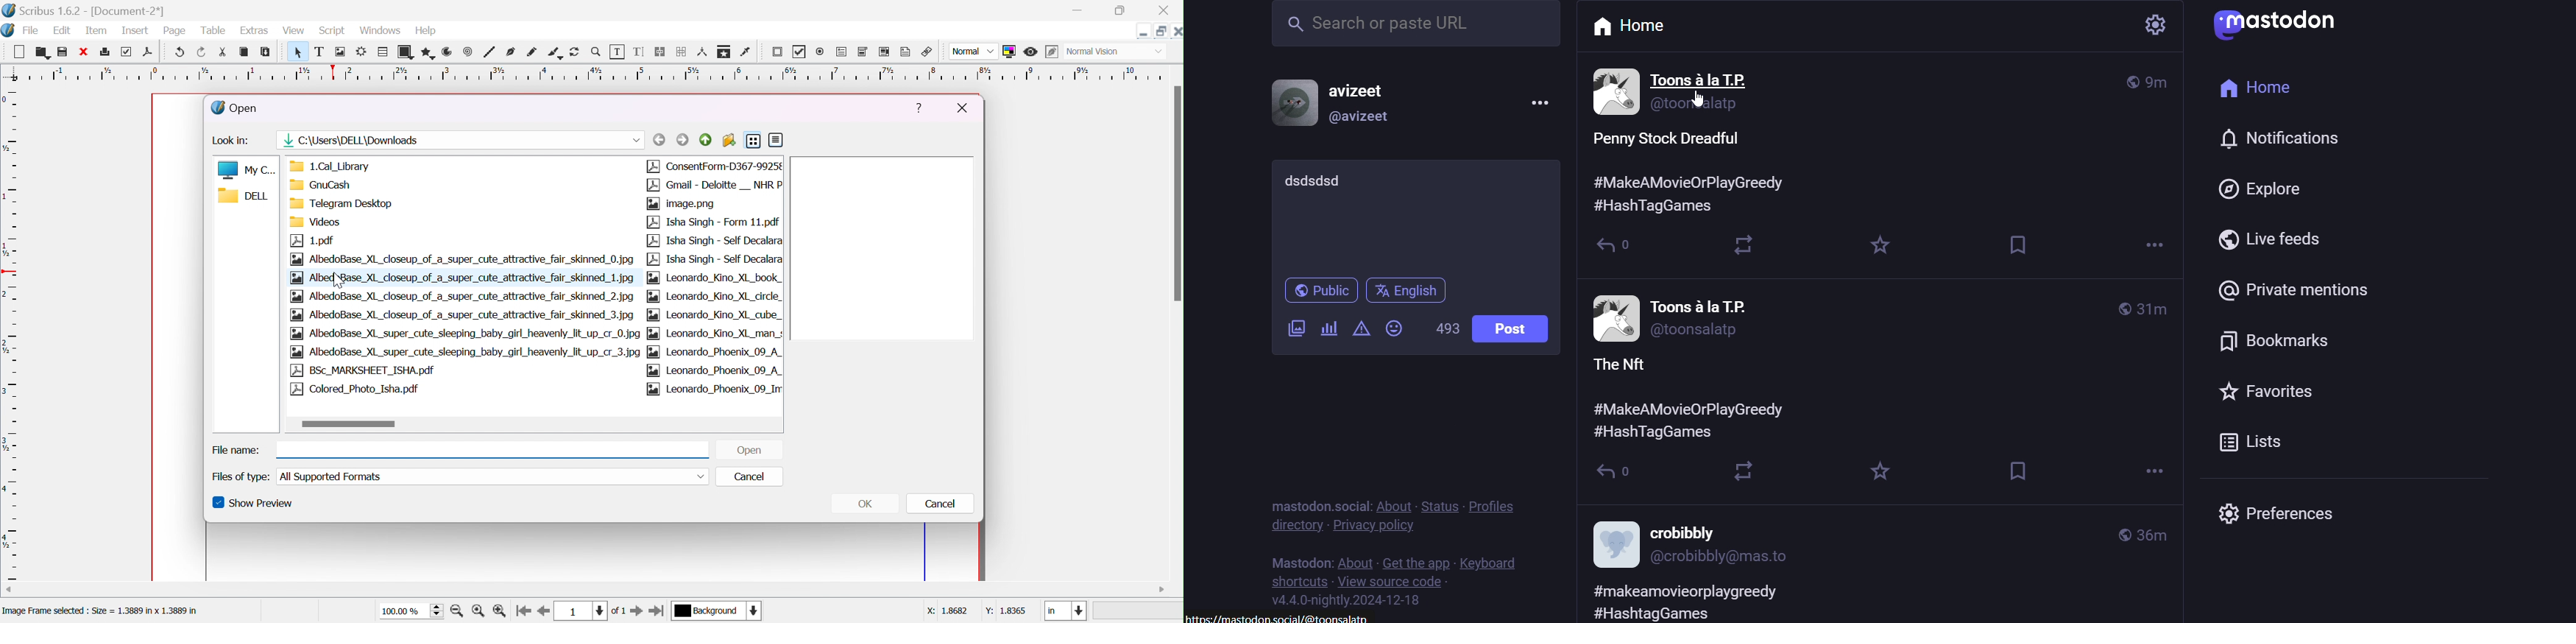 The height and width of the screenshot is (644, 2576). I want to click on | |aa) AlbedoBase_XL_closeup_of_a_super_cute_attractive_fair_skinned_2.jpg, so click(455, 297).